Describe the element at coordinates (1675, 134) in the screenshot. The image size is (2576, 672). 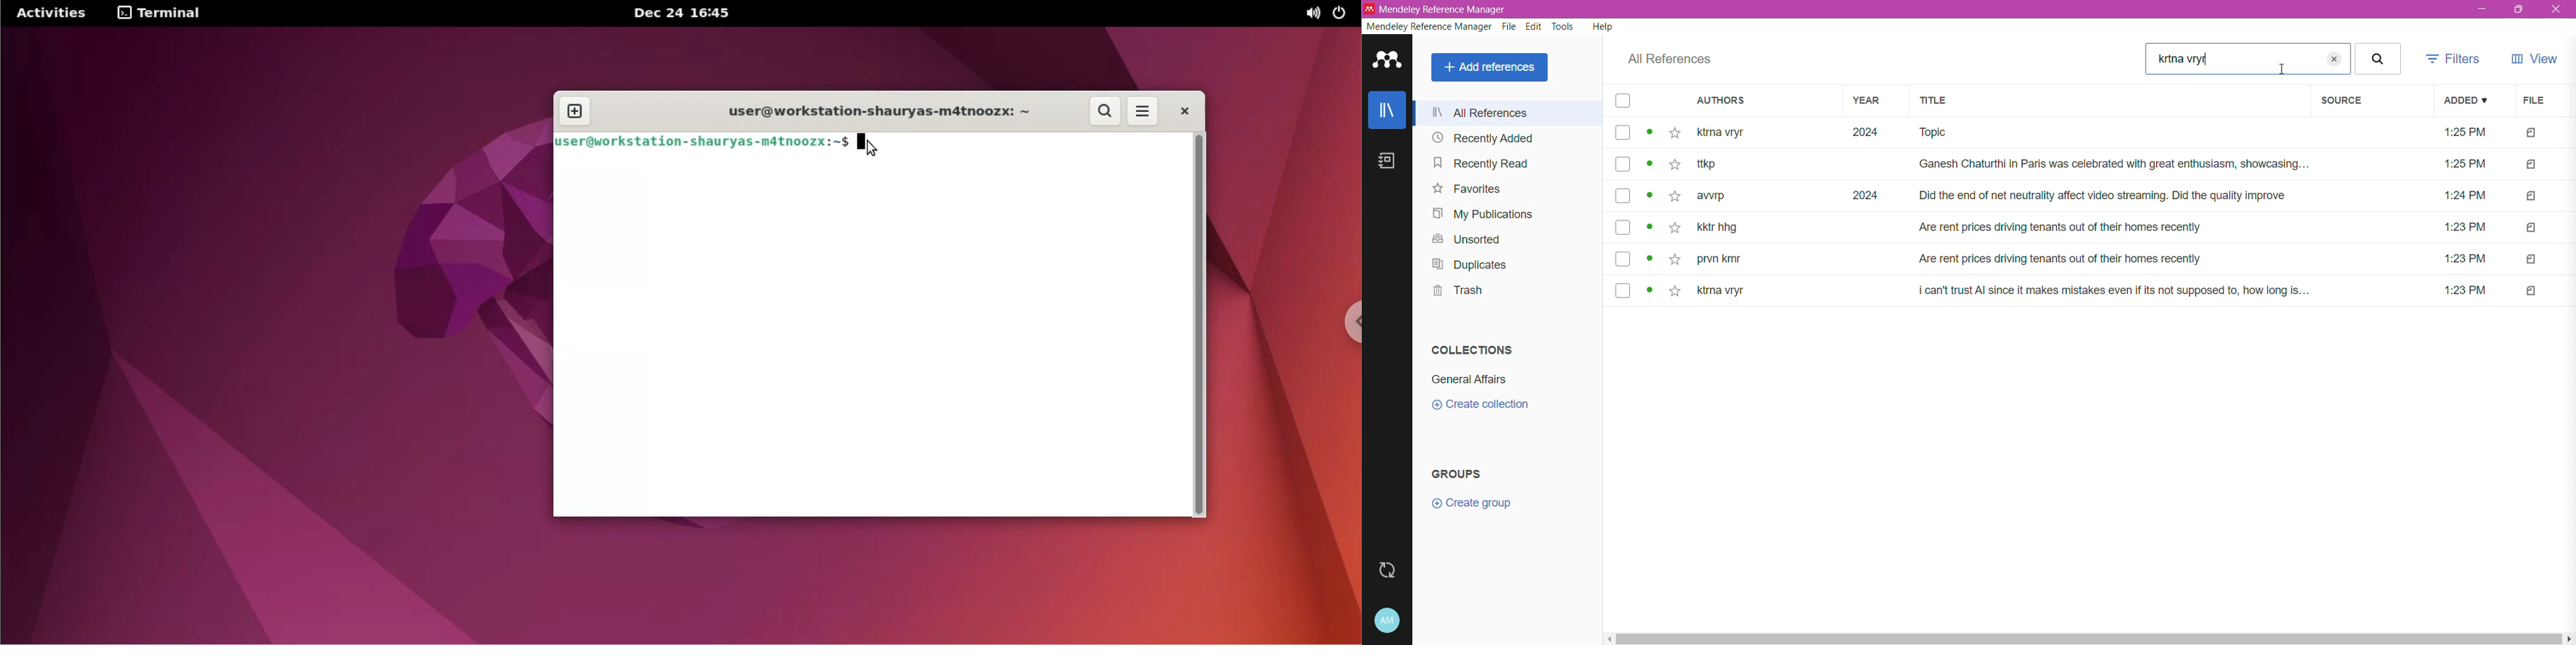
I see `Click to add the reference to favorites` at that location.